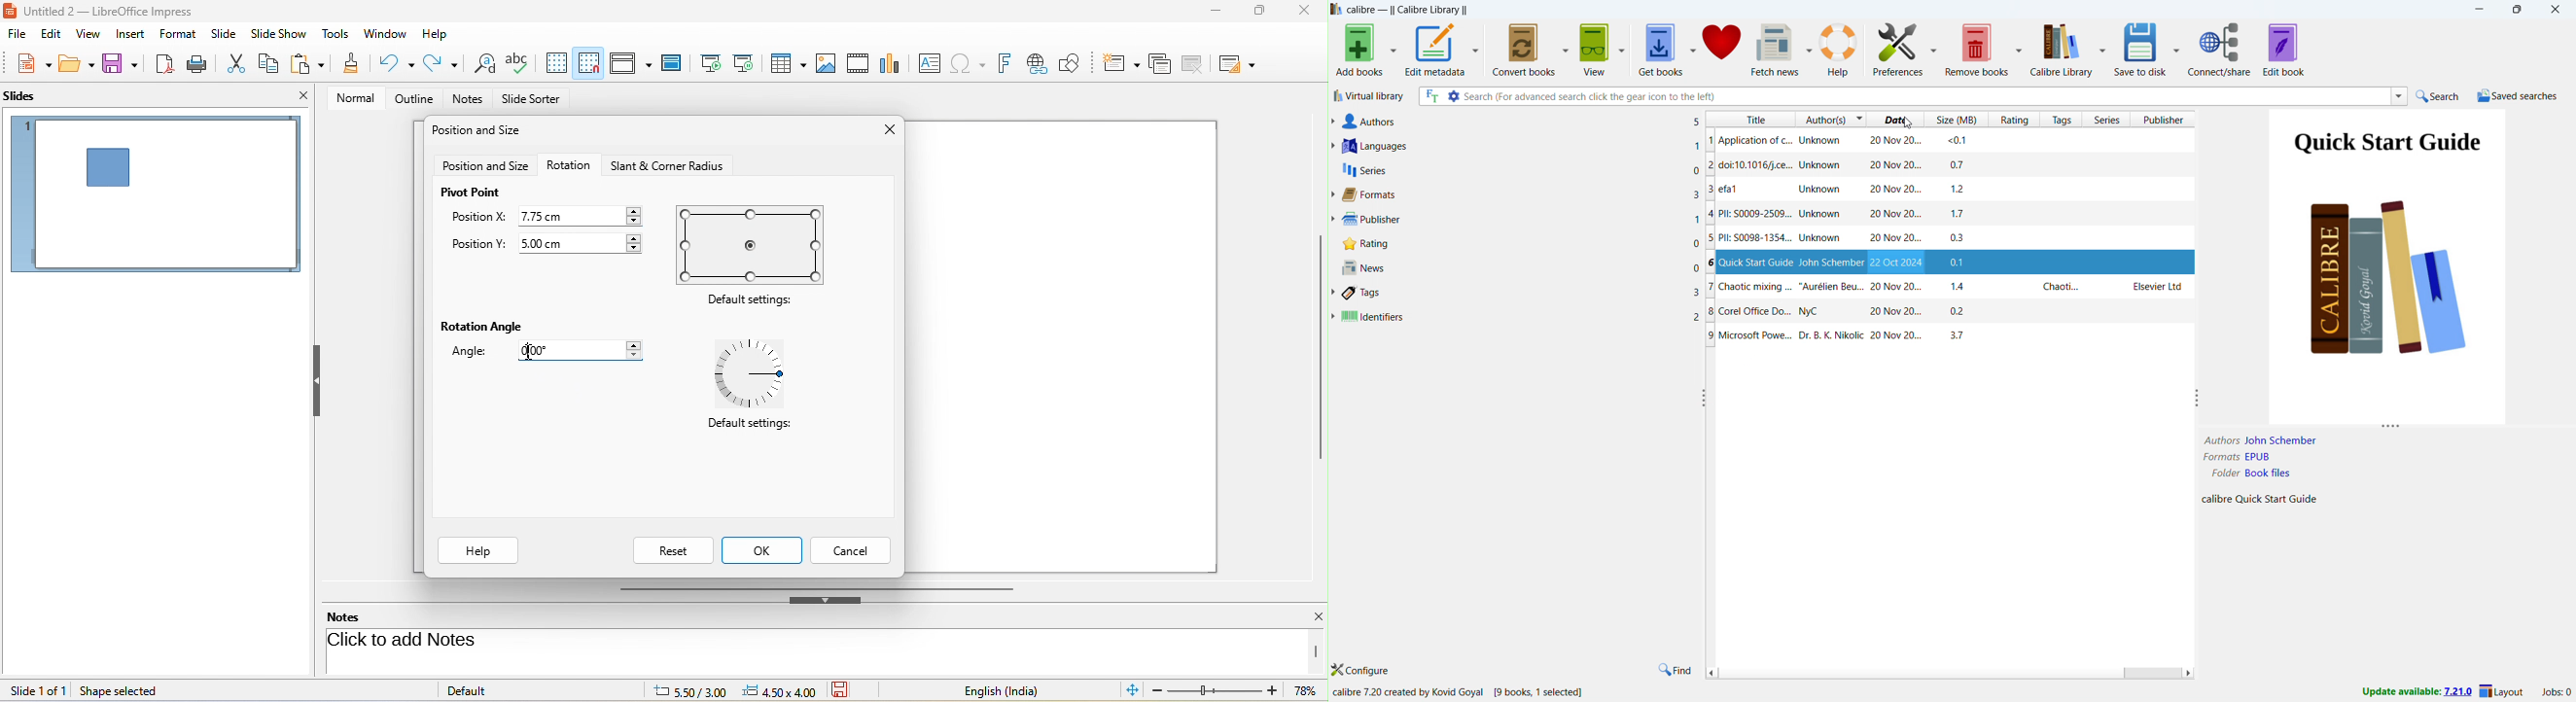 The image size is (2576, 728). I want to click on doi10i:10.1016/).ce., so click(1749, 166).